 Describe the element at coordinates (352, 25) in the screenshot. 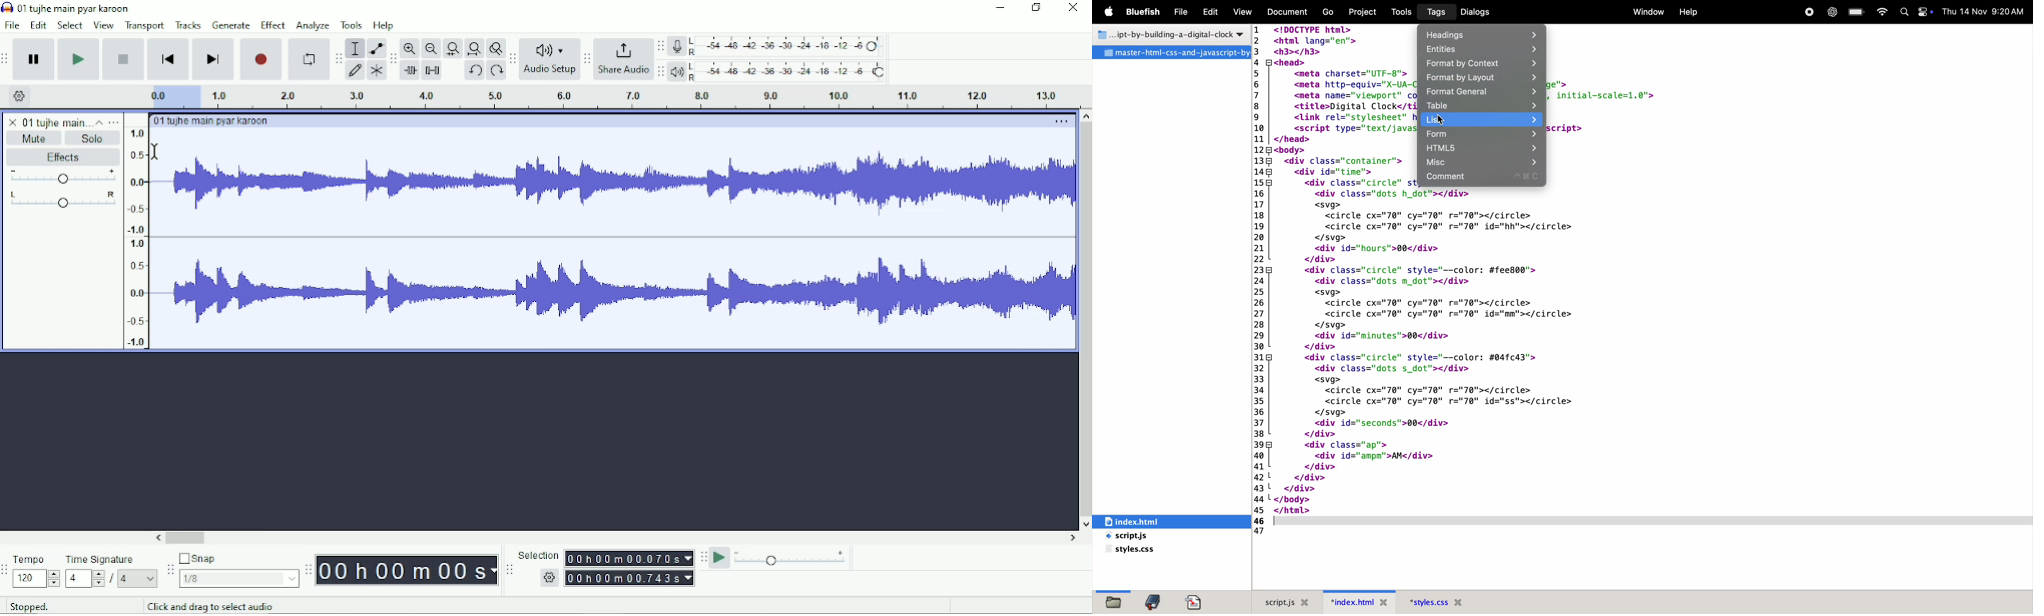

I see `Tools` at that location.